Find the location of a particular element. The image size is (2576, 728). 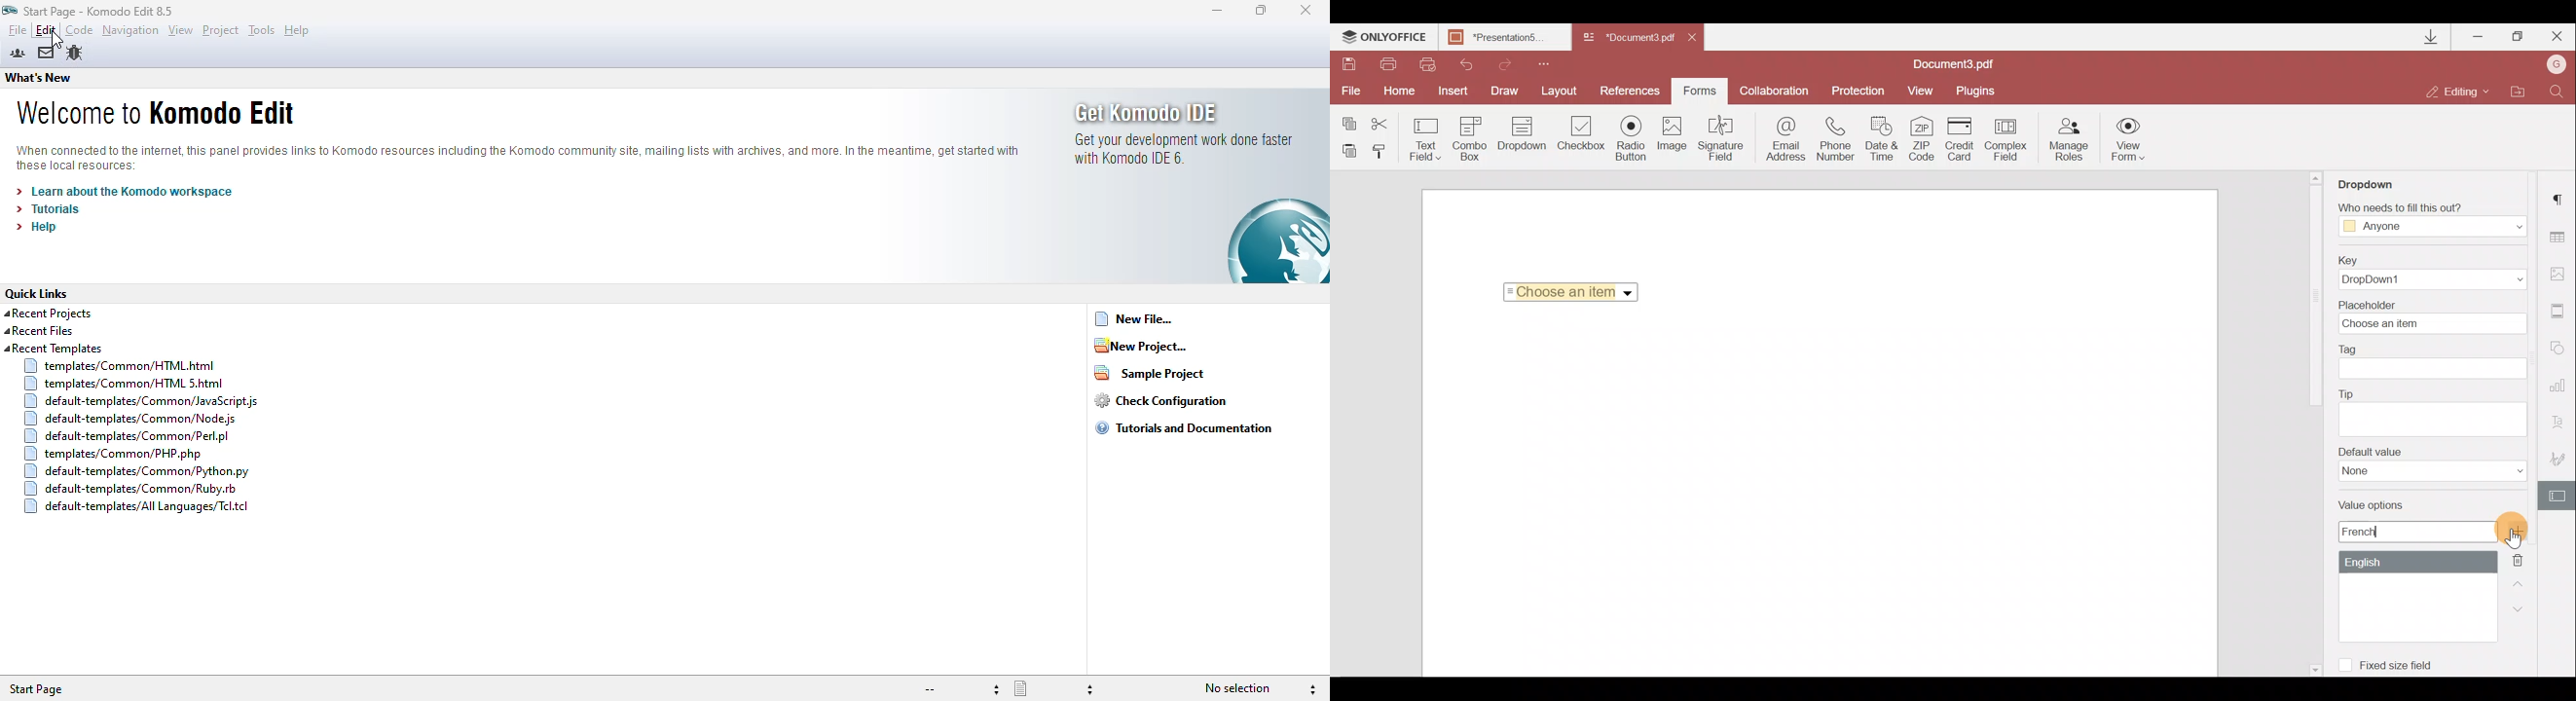

Presentation5 is located at coordinates (1502, 38).